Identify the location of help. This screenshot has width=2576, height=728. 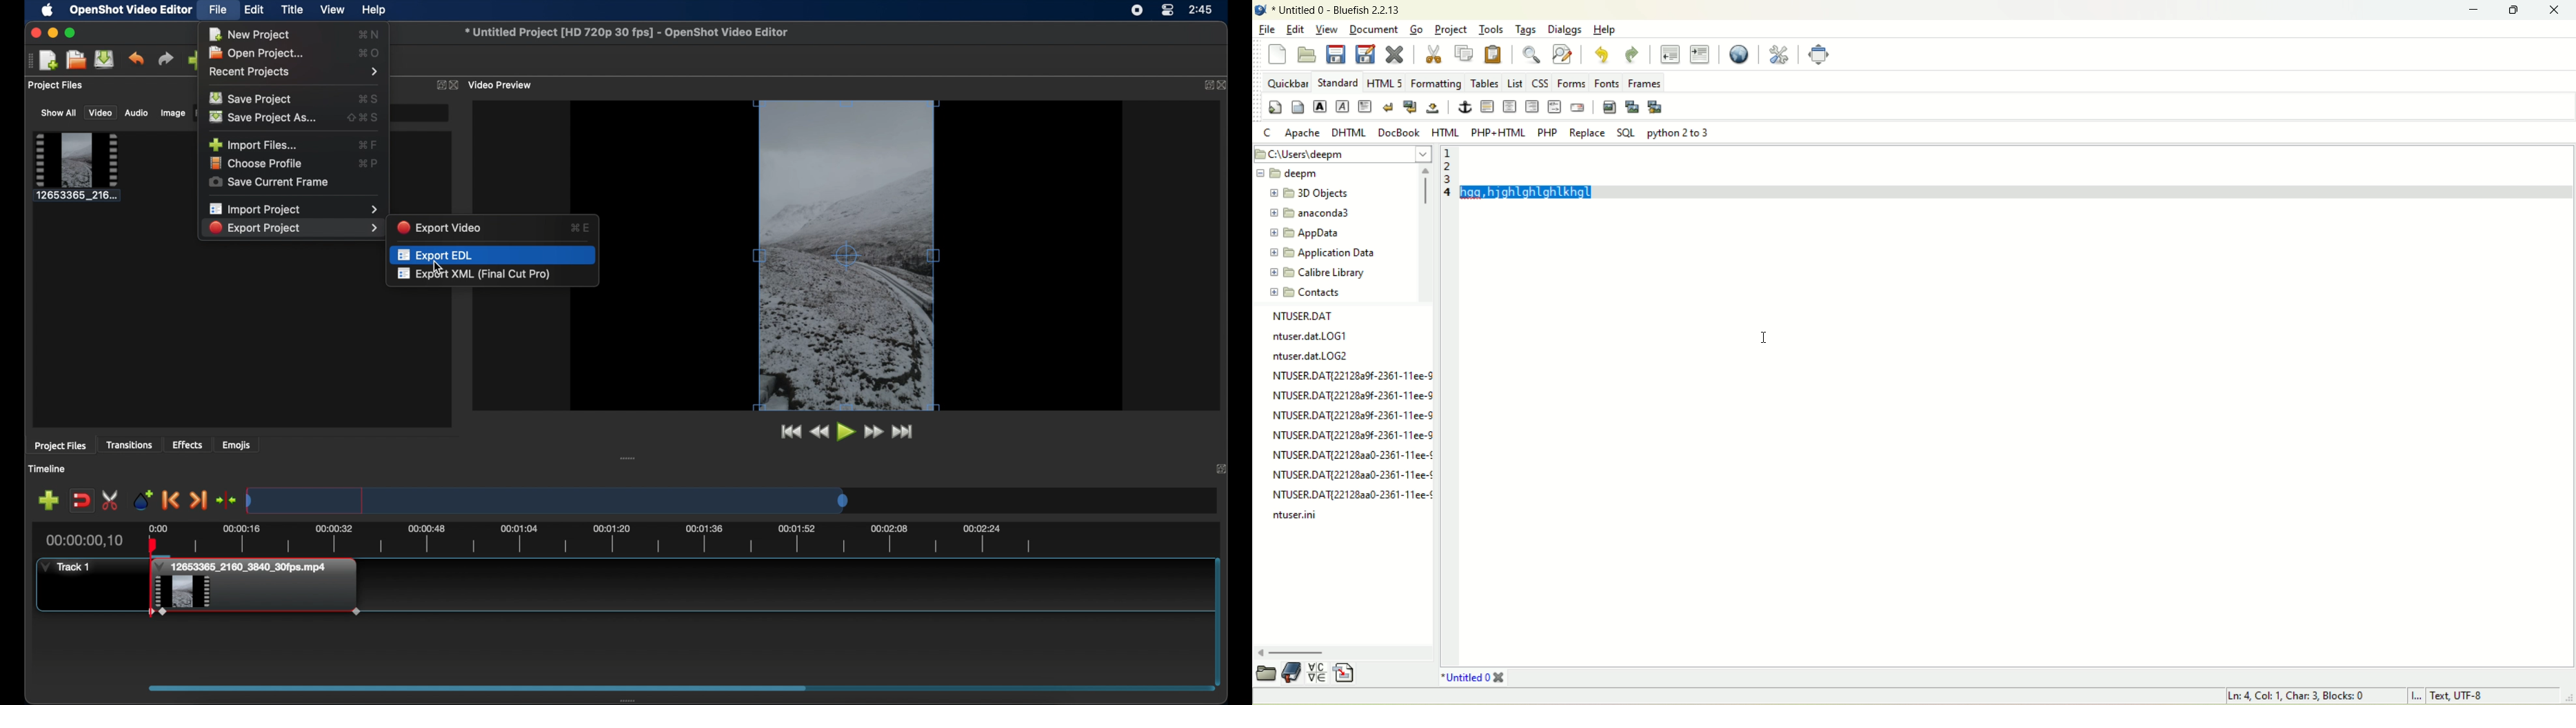
(1607, 30).